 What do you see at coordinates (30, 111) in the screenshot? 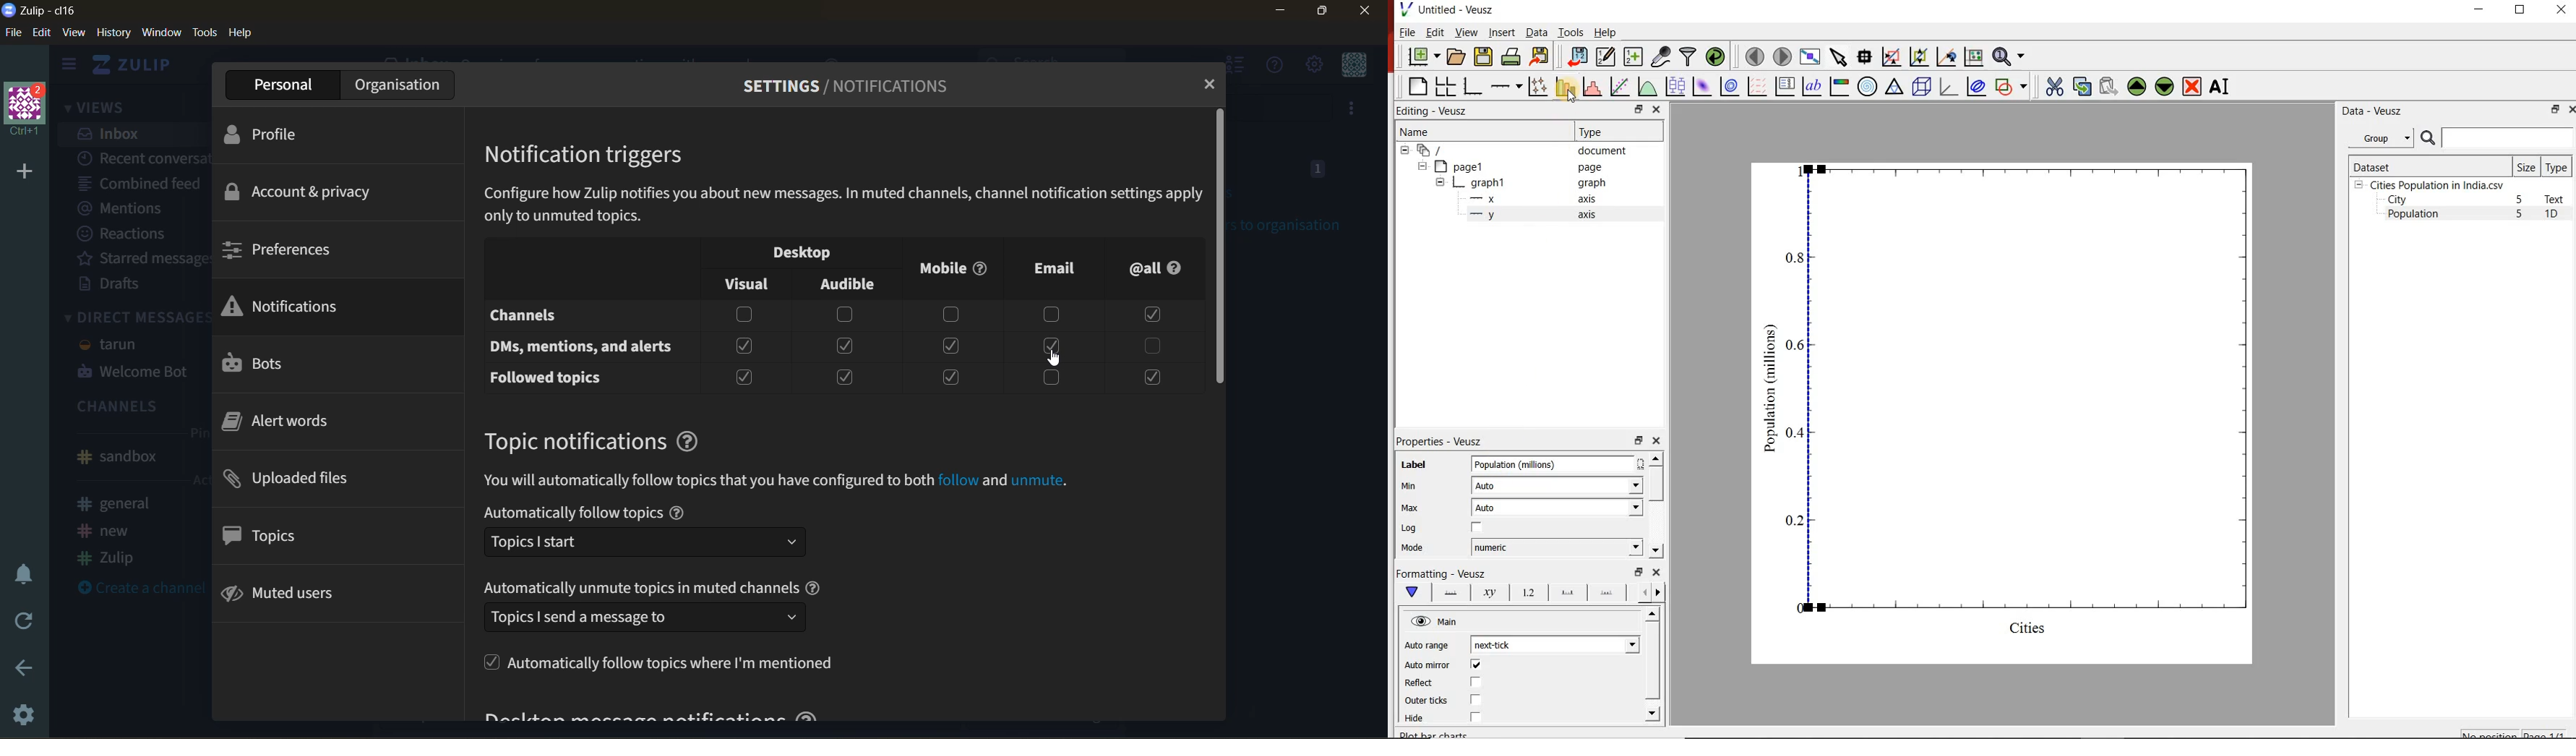
I see `organisation name` at bounding box center [30, 111].